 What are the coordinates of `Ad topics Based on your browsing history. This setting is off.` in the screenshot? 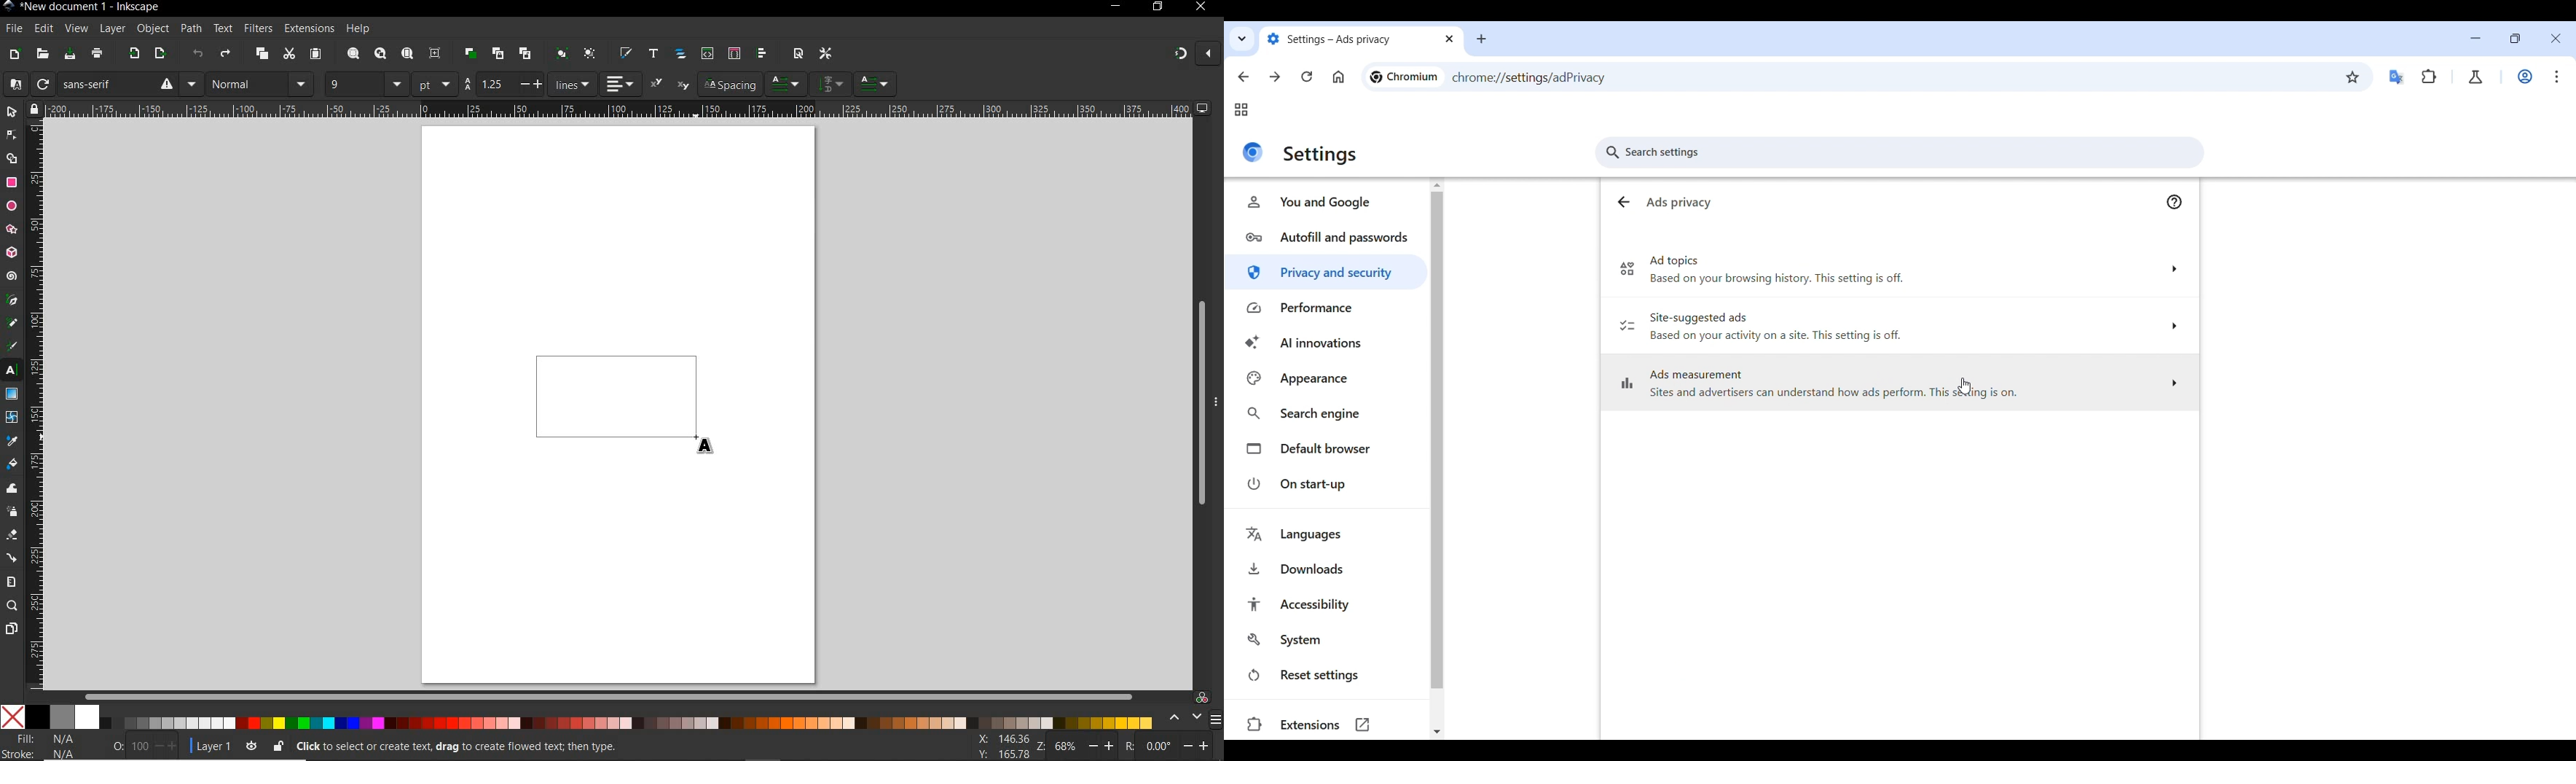 It's located at (1902, 276).